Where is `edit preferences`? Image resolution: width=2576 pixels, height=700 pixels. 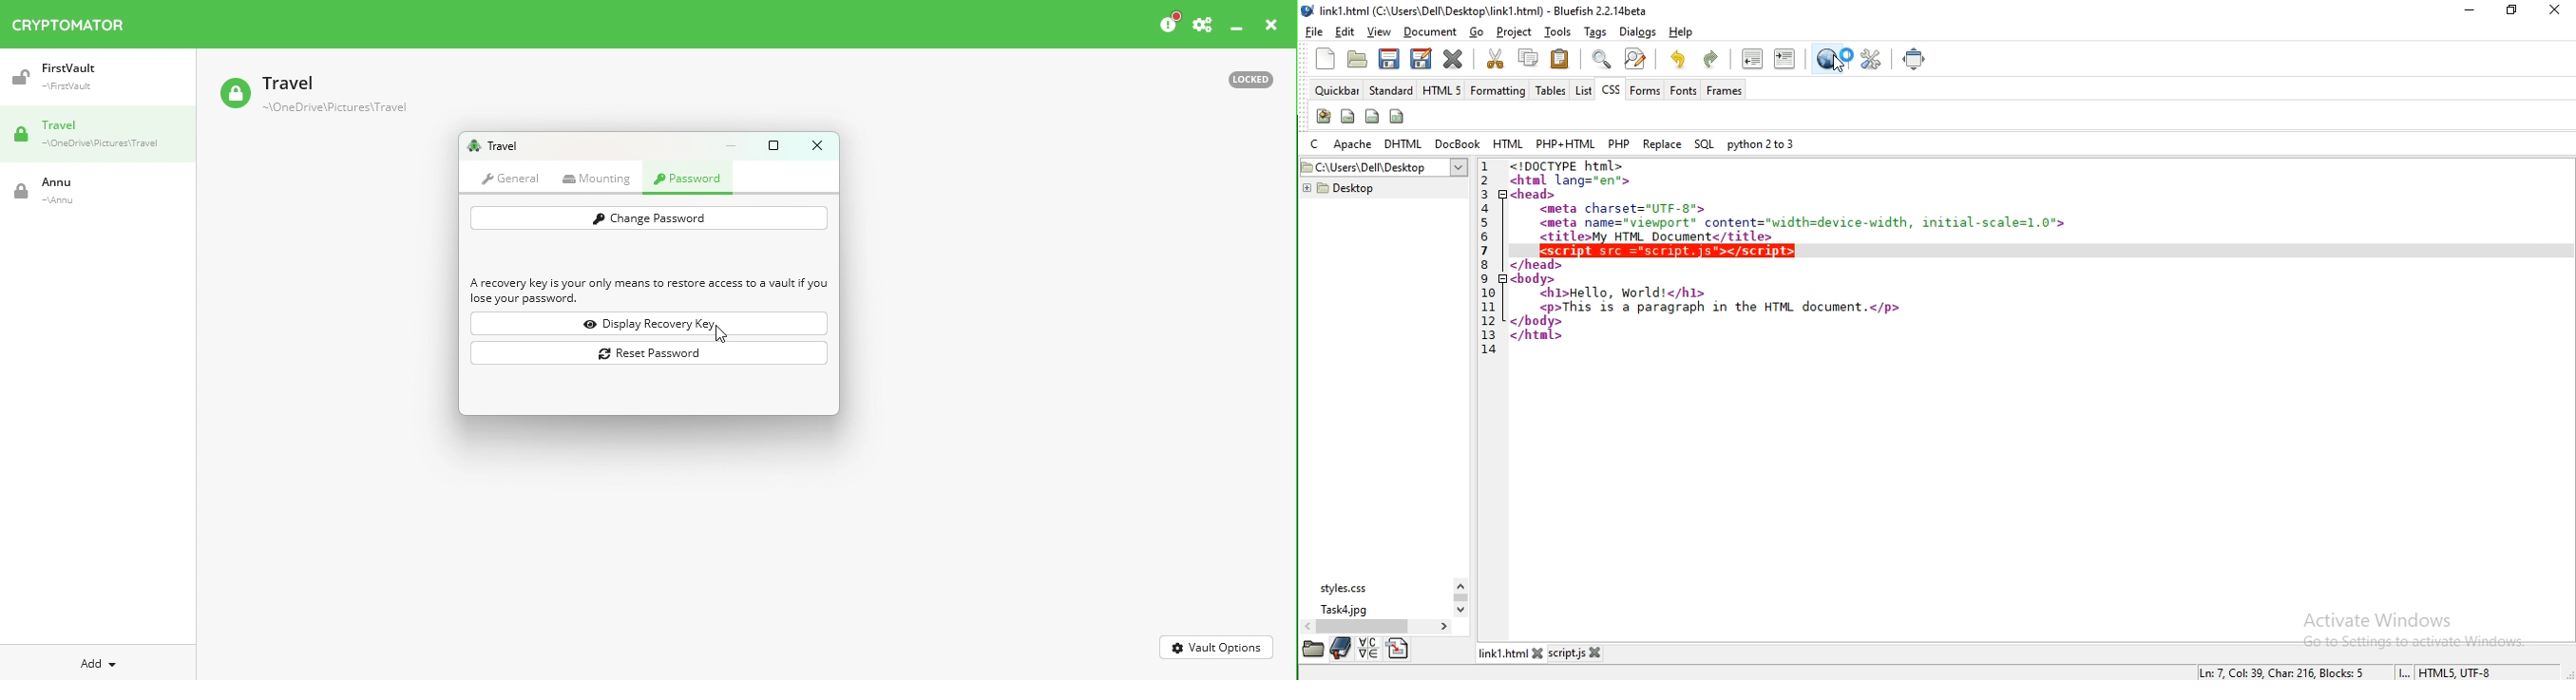 edit preferences is located at coordinates (1871, 60).